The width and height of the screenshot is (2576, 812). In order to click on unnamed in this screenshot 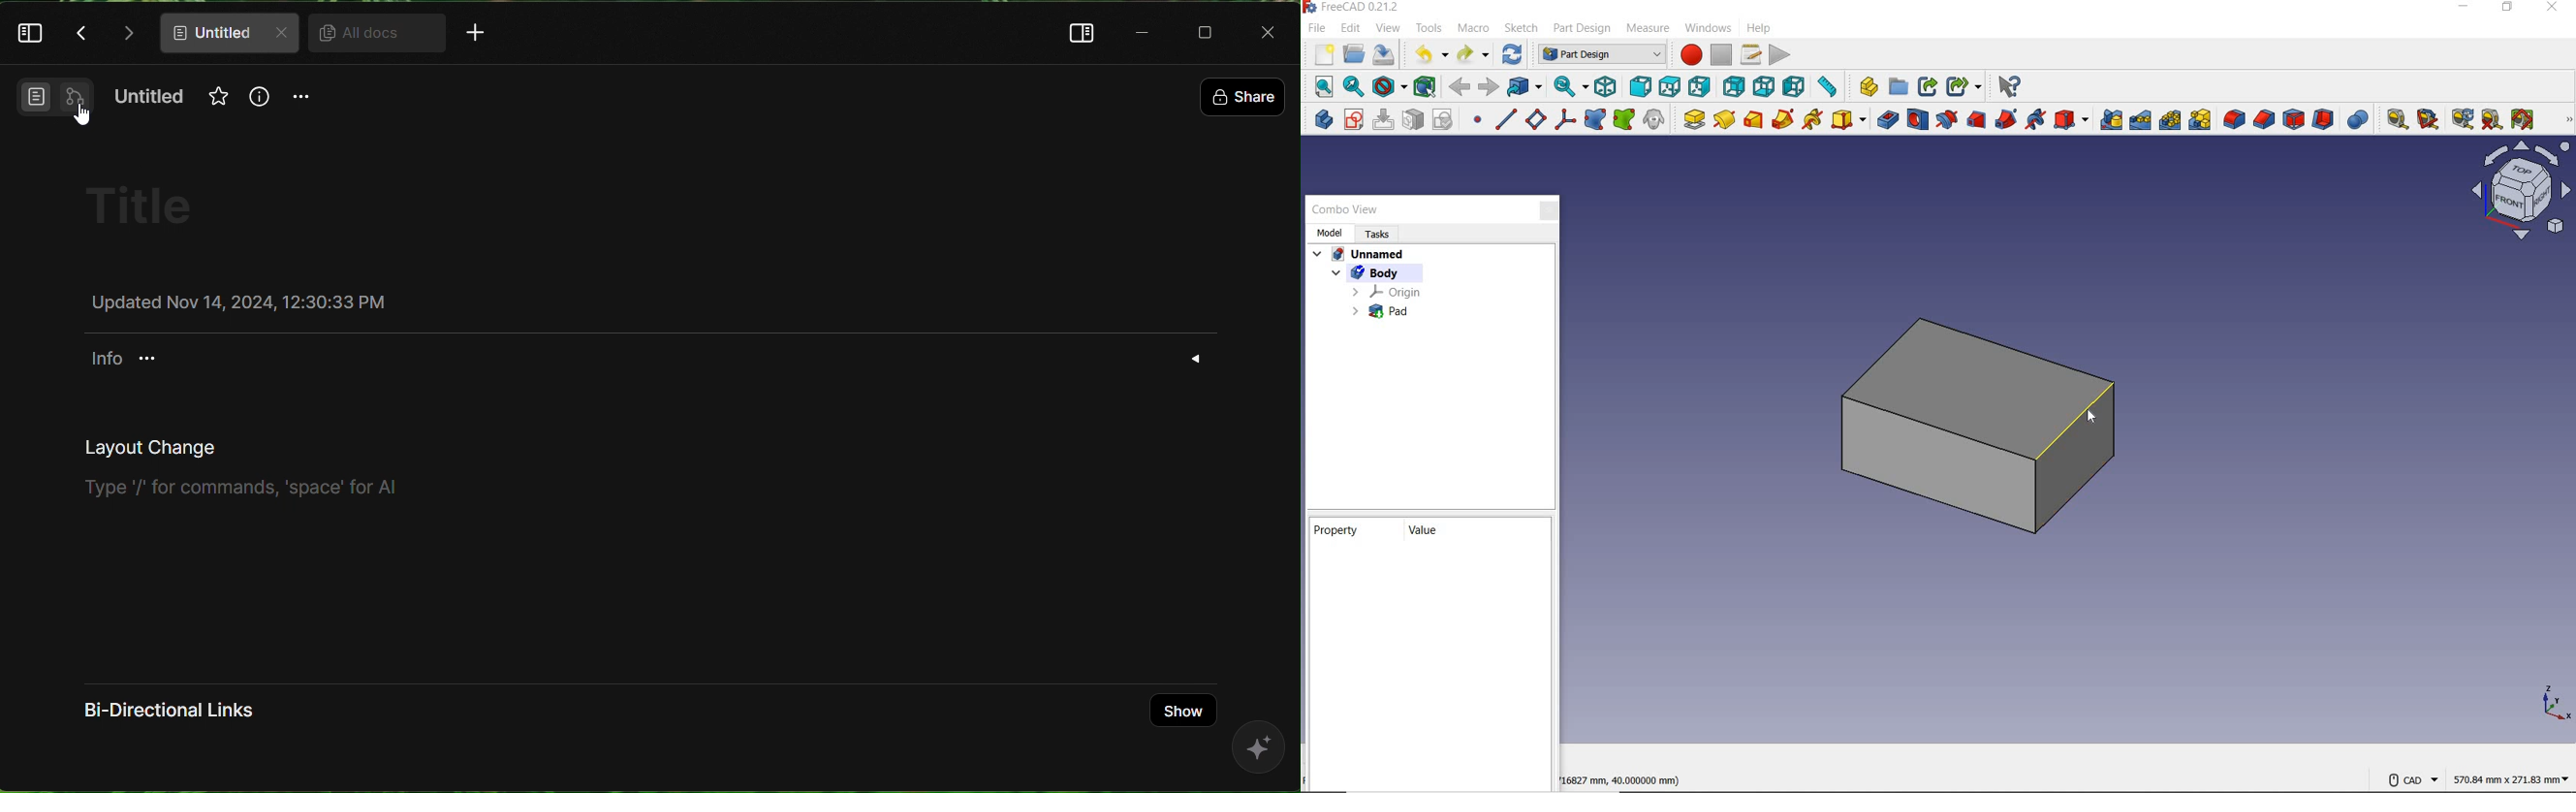, I will do `click(1359, 256)`.